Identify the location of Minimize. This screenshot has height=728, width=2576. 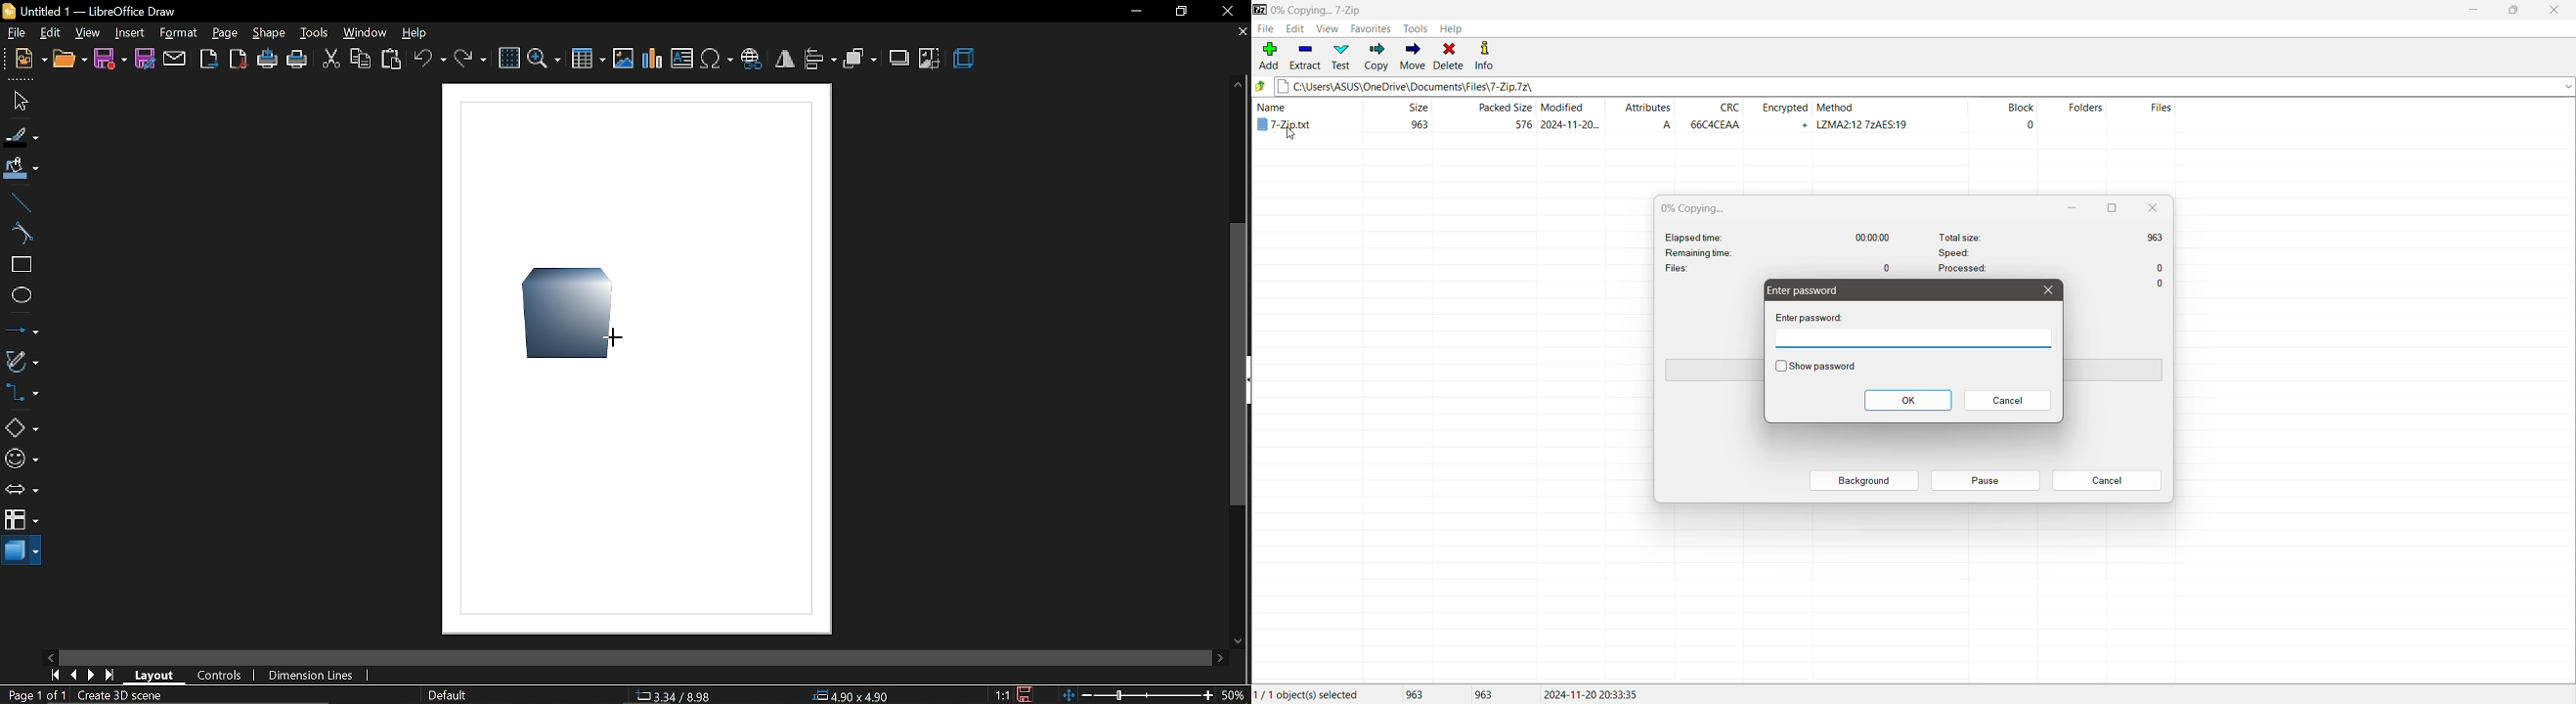
(2073, 208).